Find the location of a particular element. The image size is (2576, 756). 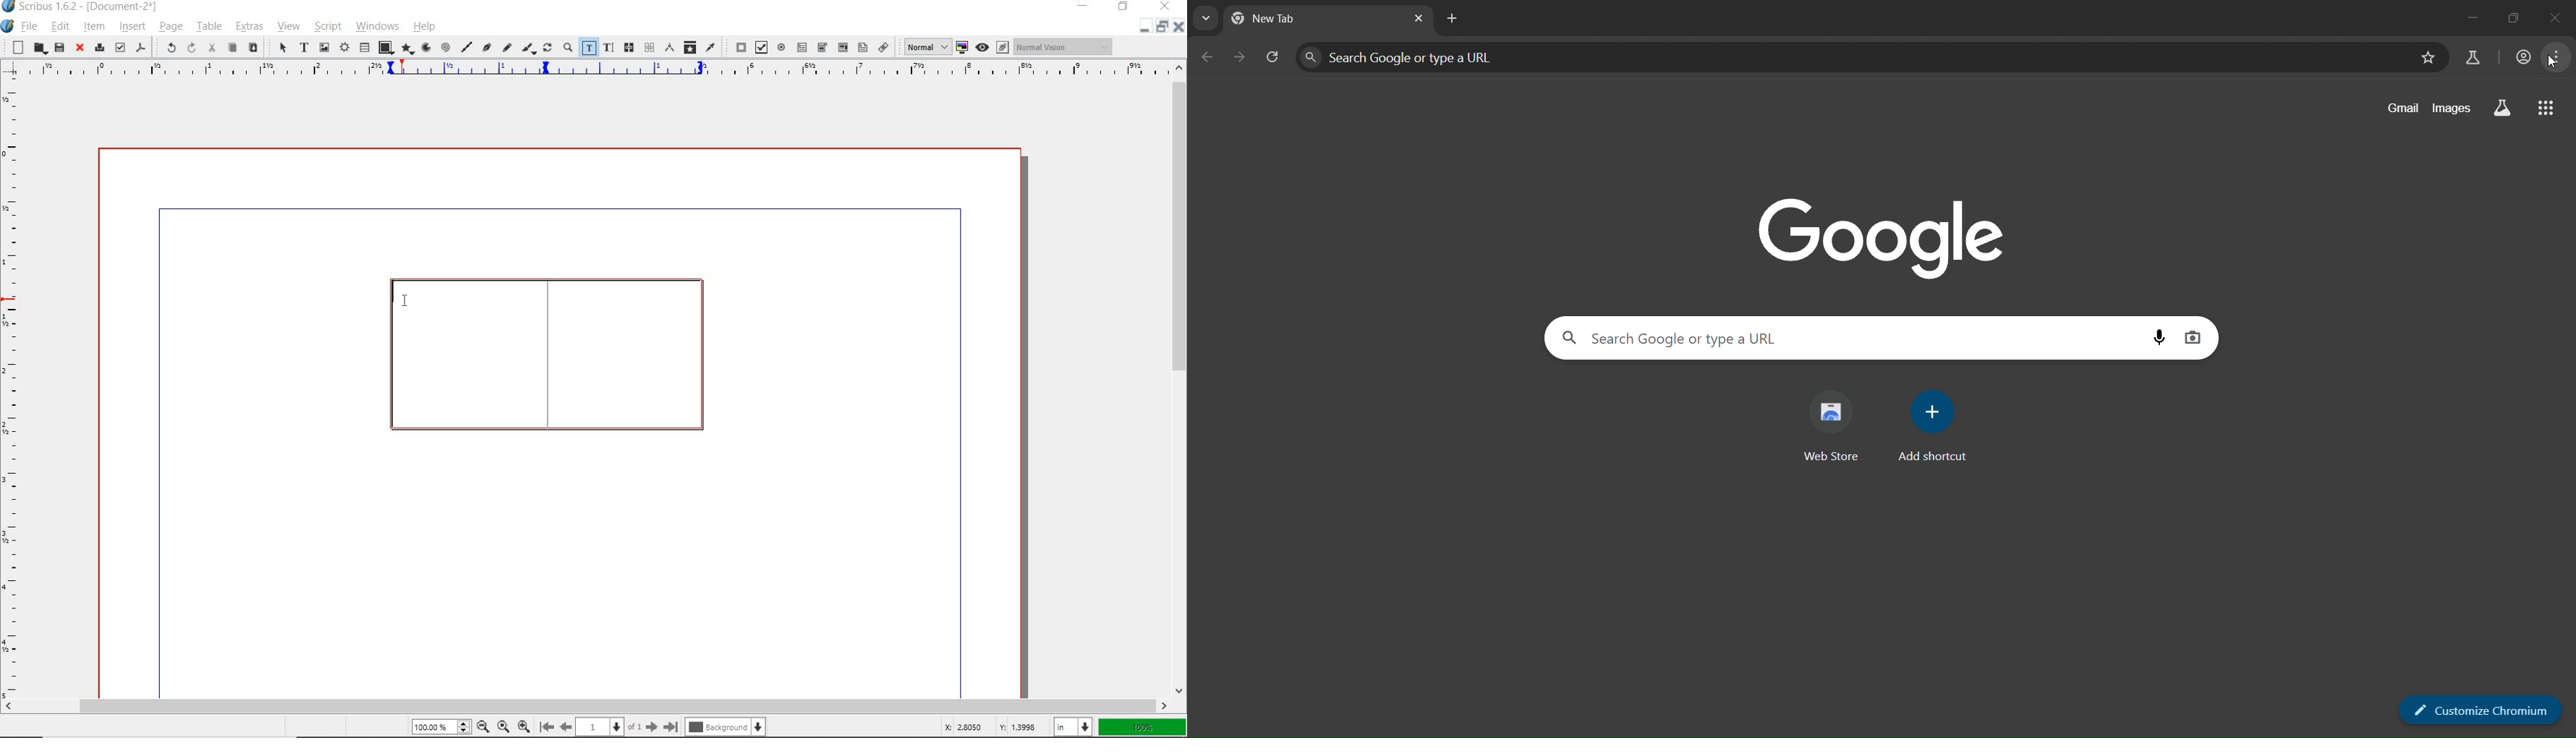

open is located at coordinates (39, 48).